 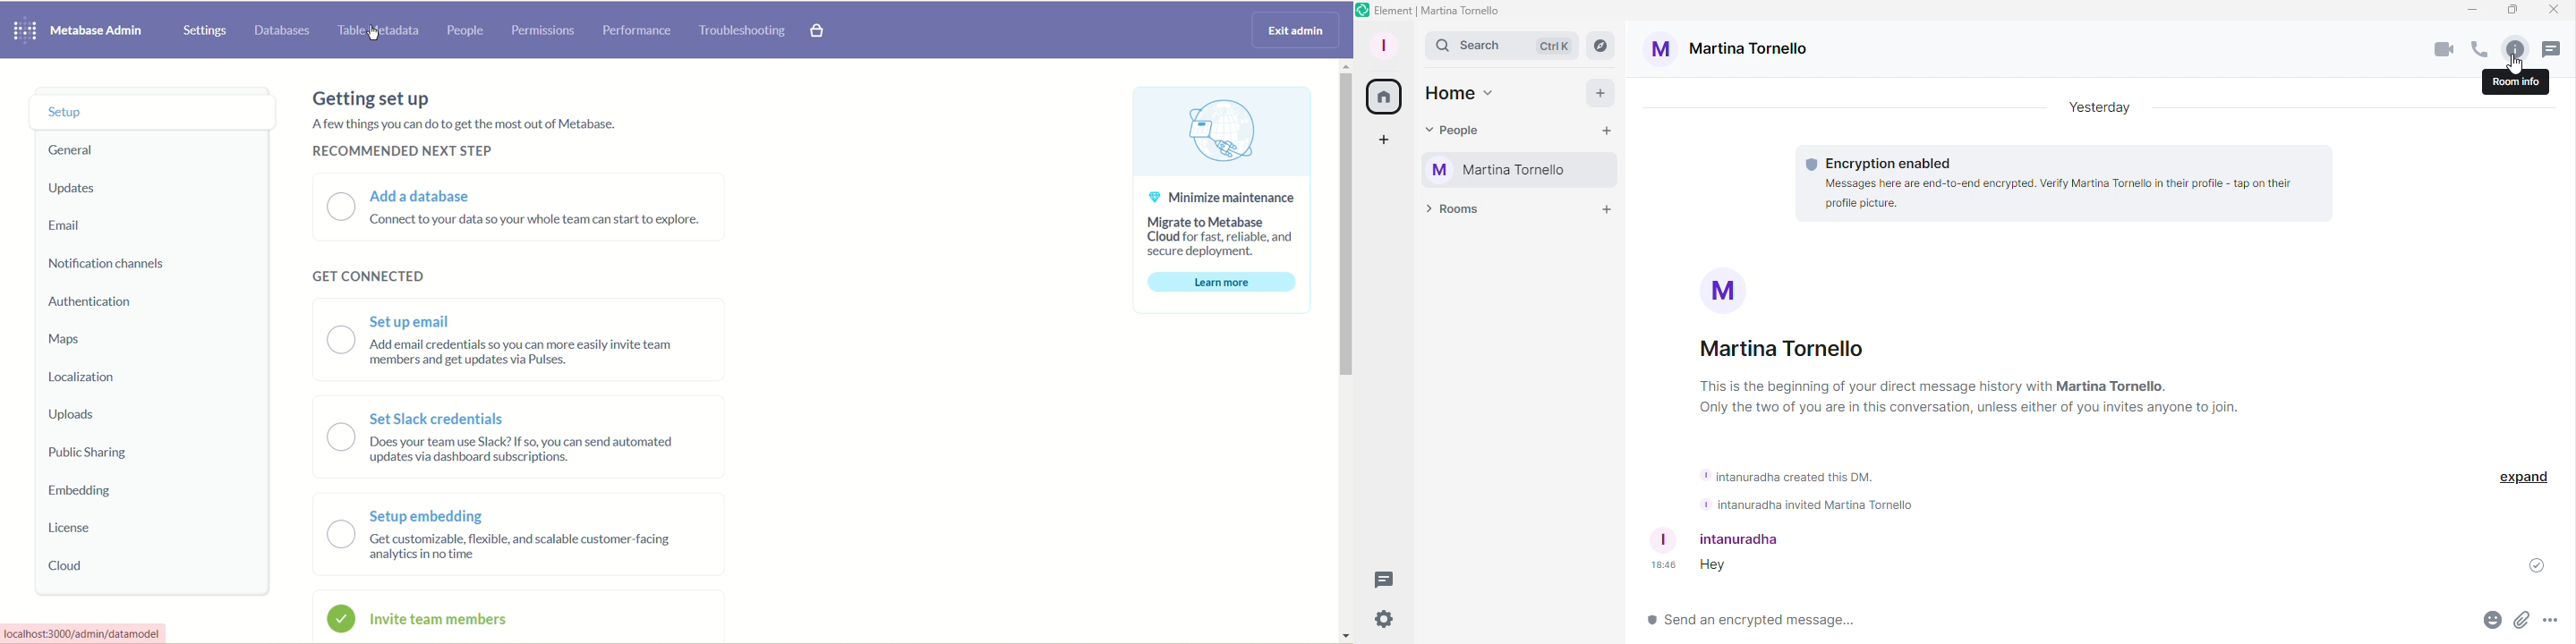 What do you see at coordinates (2527, 475) in the screenshot?
I see `Expand` at bounding box center [2527, 475].